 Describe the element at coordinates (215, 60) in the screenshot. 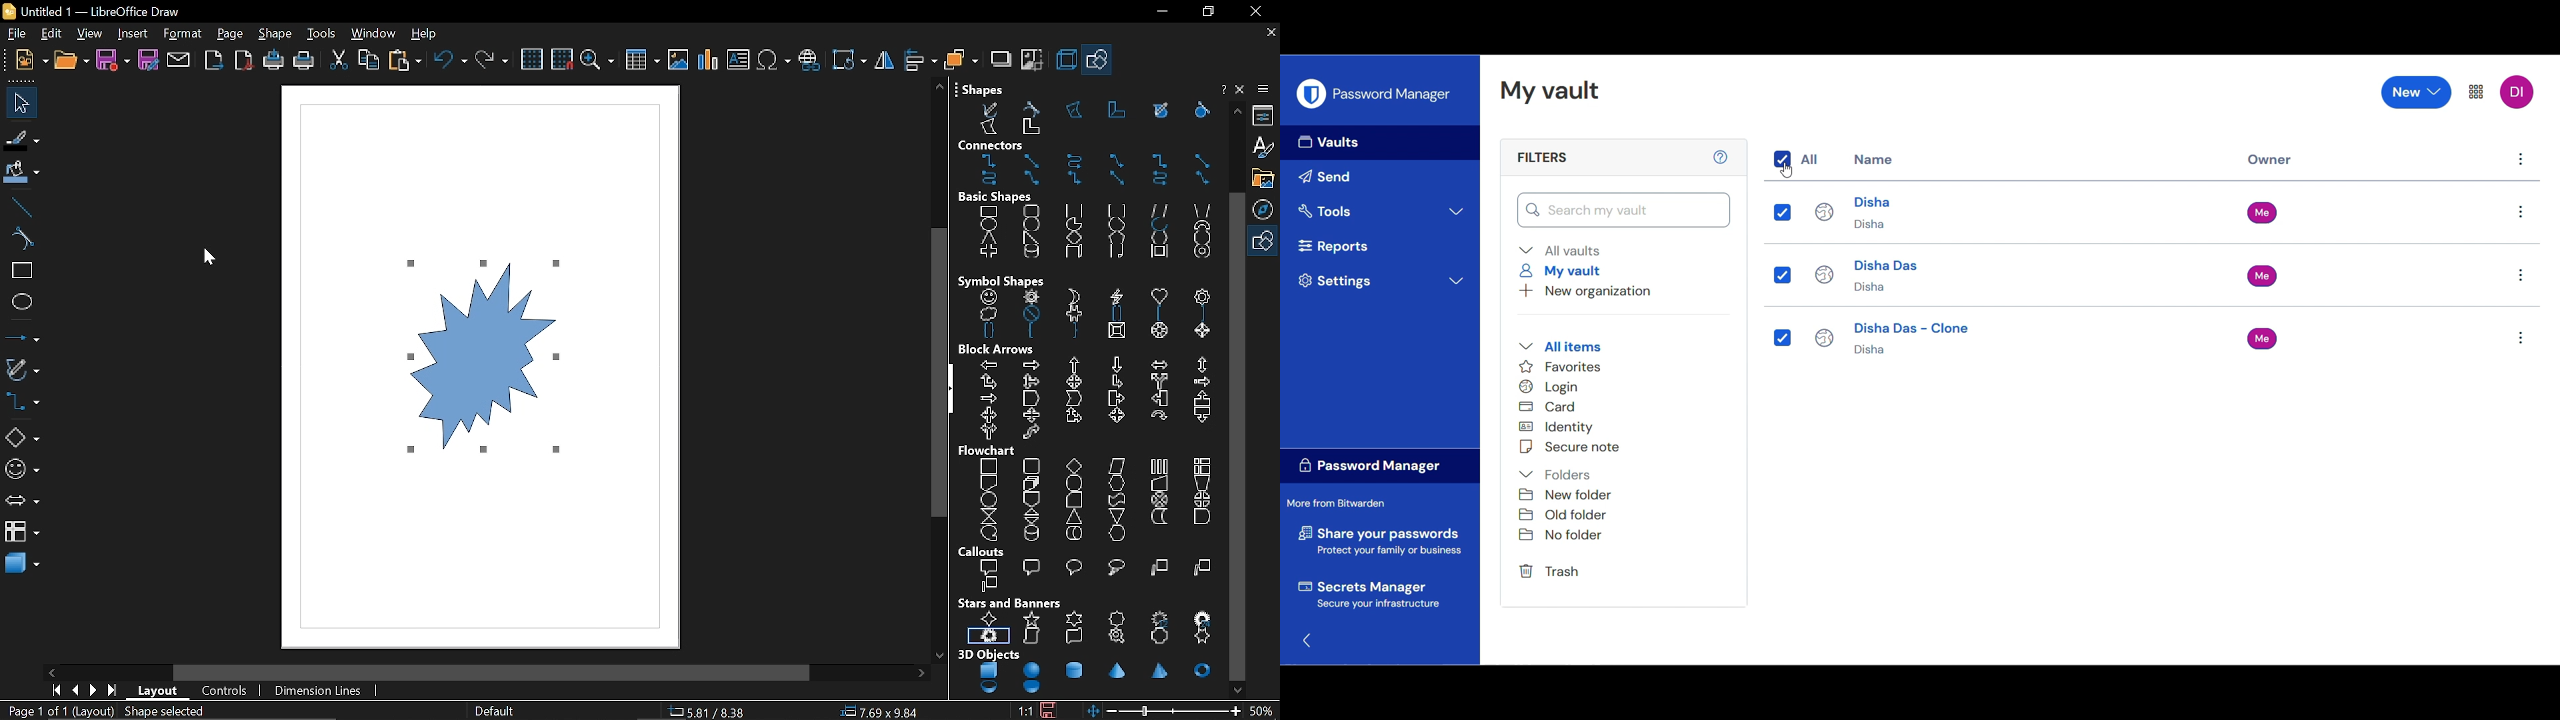

I see `export` at that location.